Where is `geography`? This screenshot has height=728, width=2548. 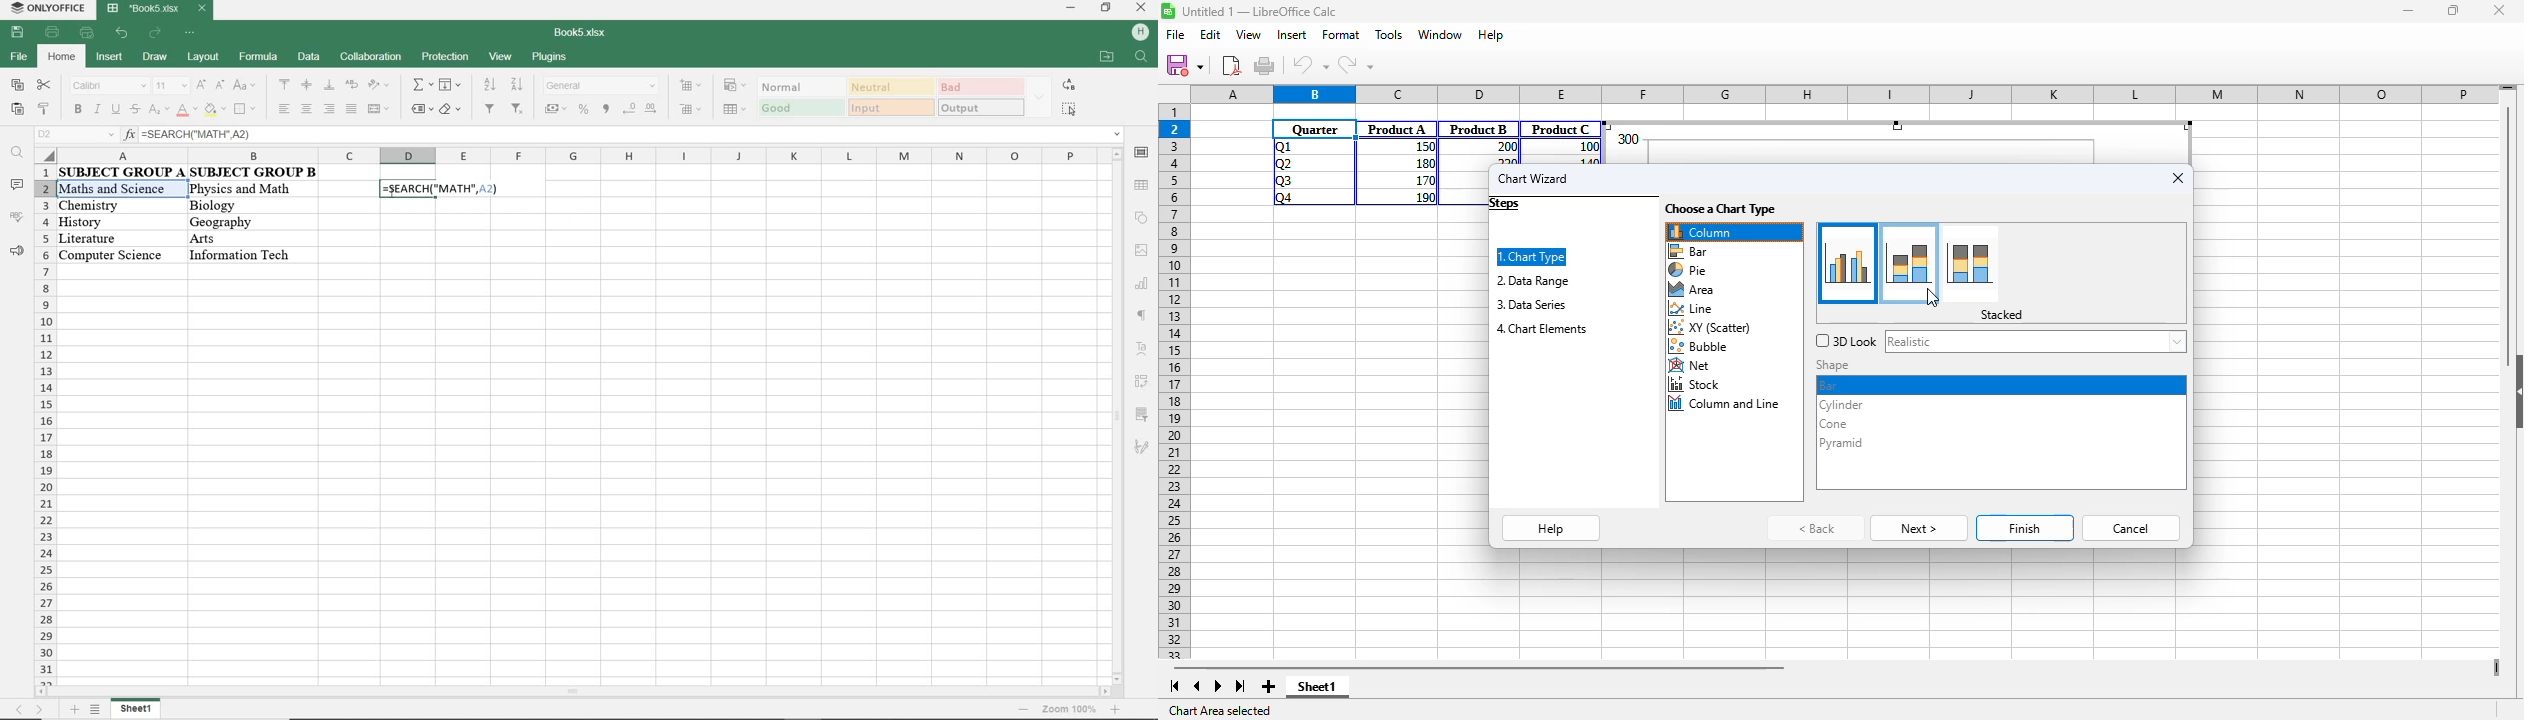 geography is located at coordinates (235, 221).